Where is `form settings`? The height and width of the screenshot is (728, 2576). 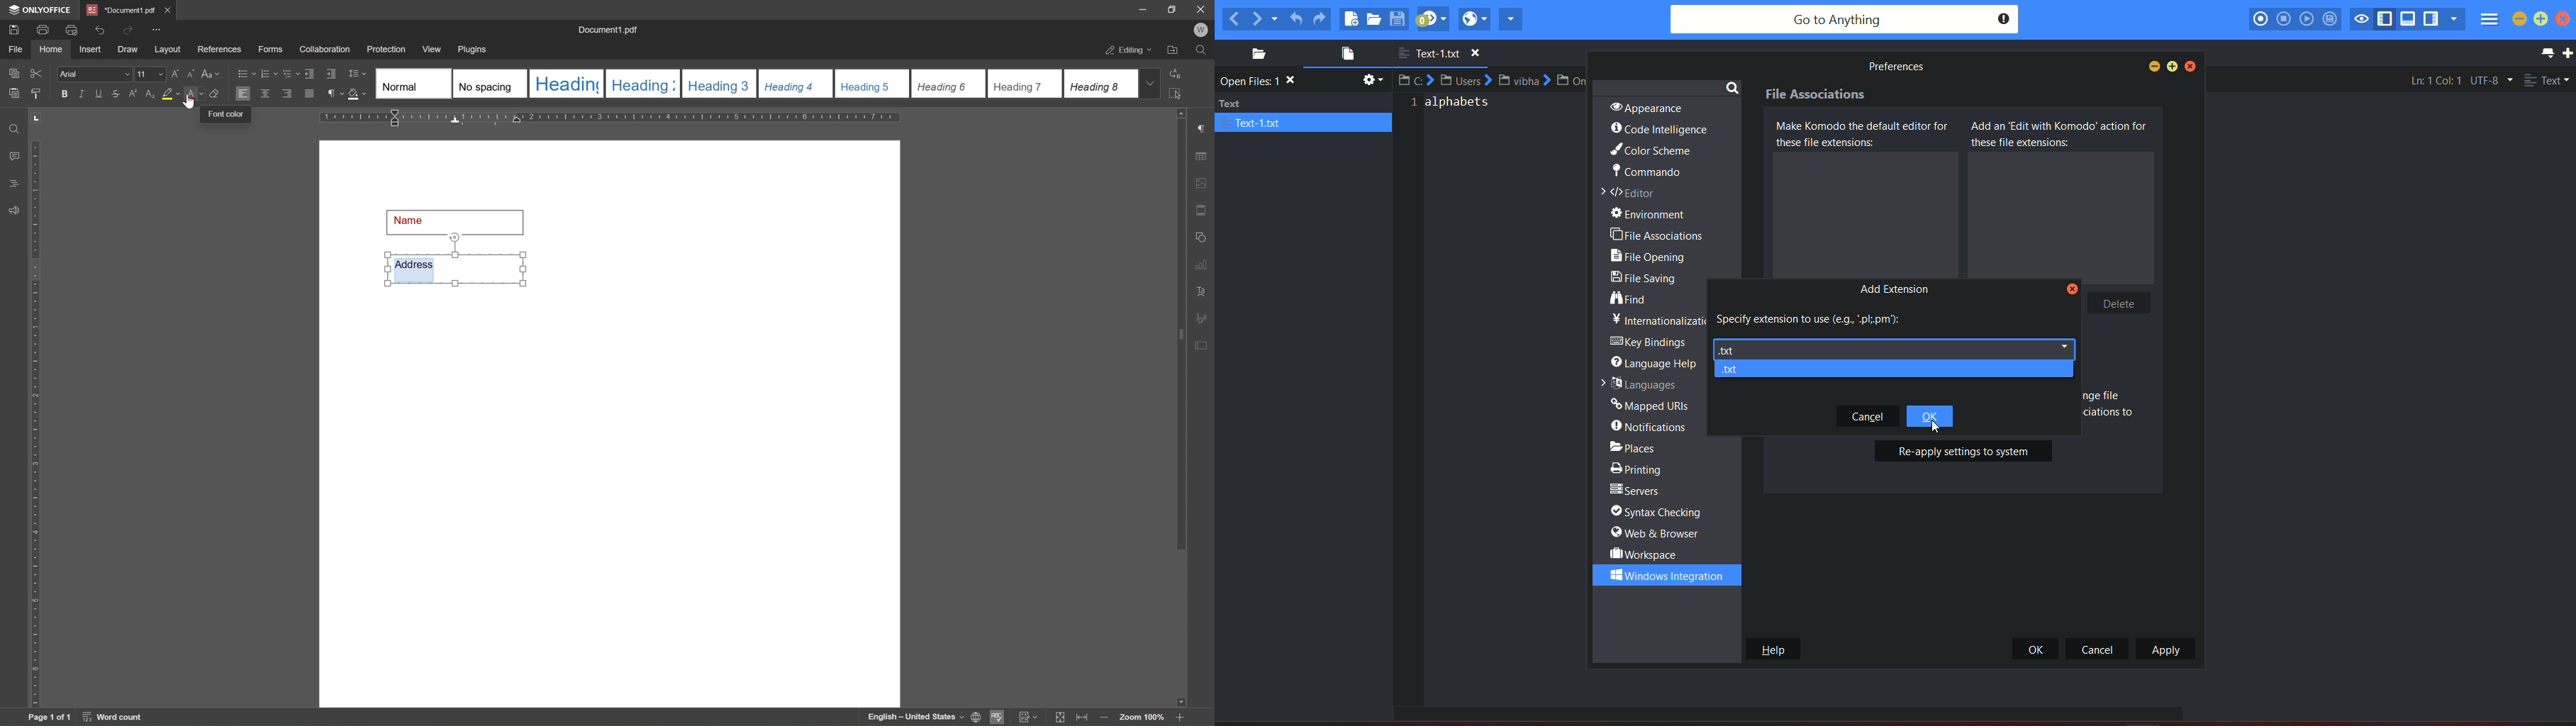 form settings is located at coordinates (1203, 345).